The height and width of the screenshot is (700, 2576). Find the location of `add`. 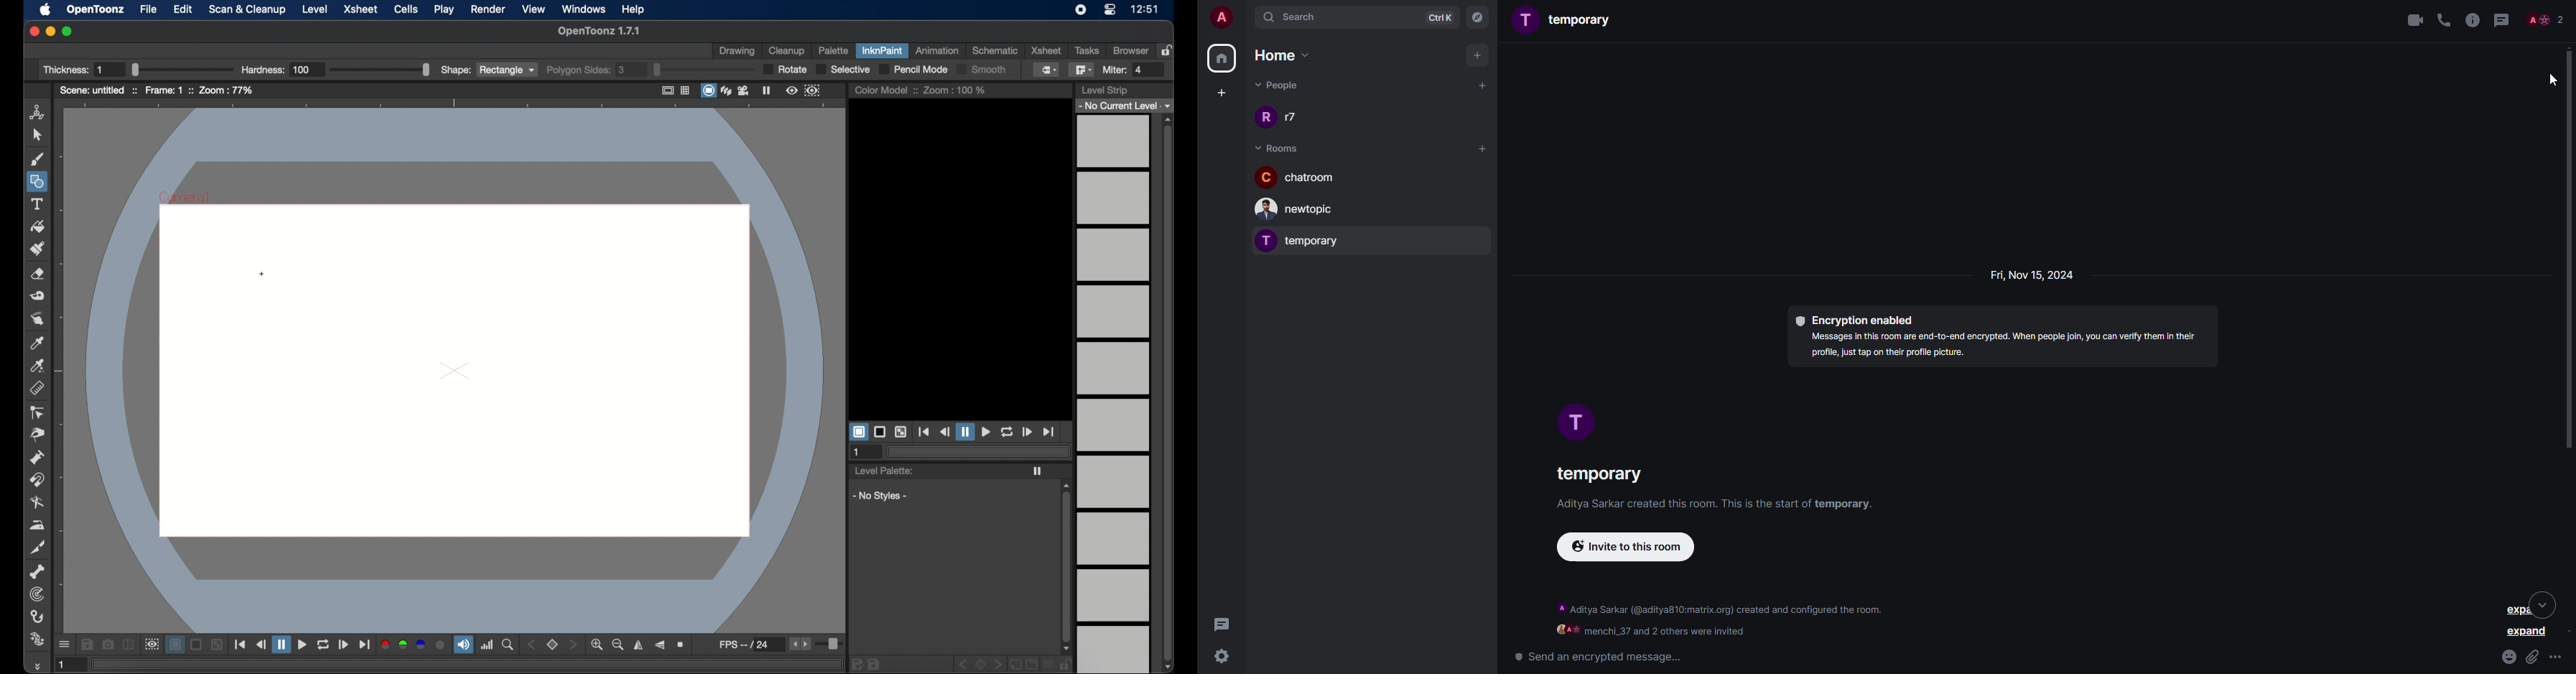

add is located at coordinates (1479, 55).